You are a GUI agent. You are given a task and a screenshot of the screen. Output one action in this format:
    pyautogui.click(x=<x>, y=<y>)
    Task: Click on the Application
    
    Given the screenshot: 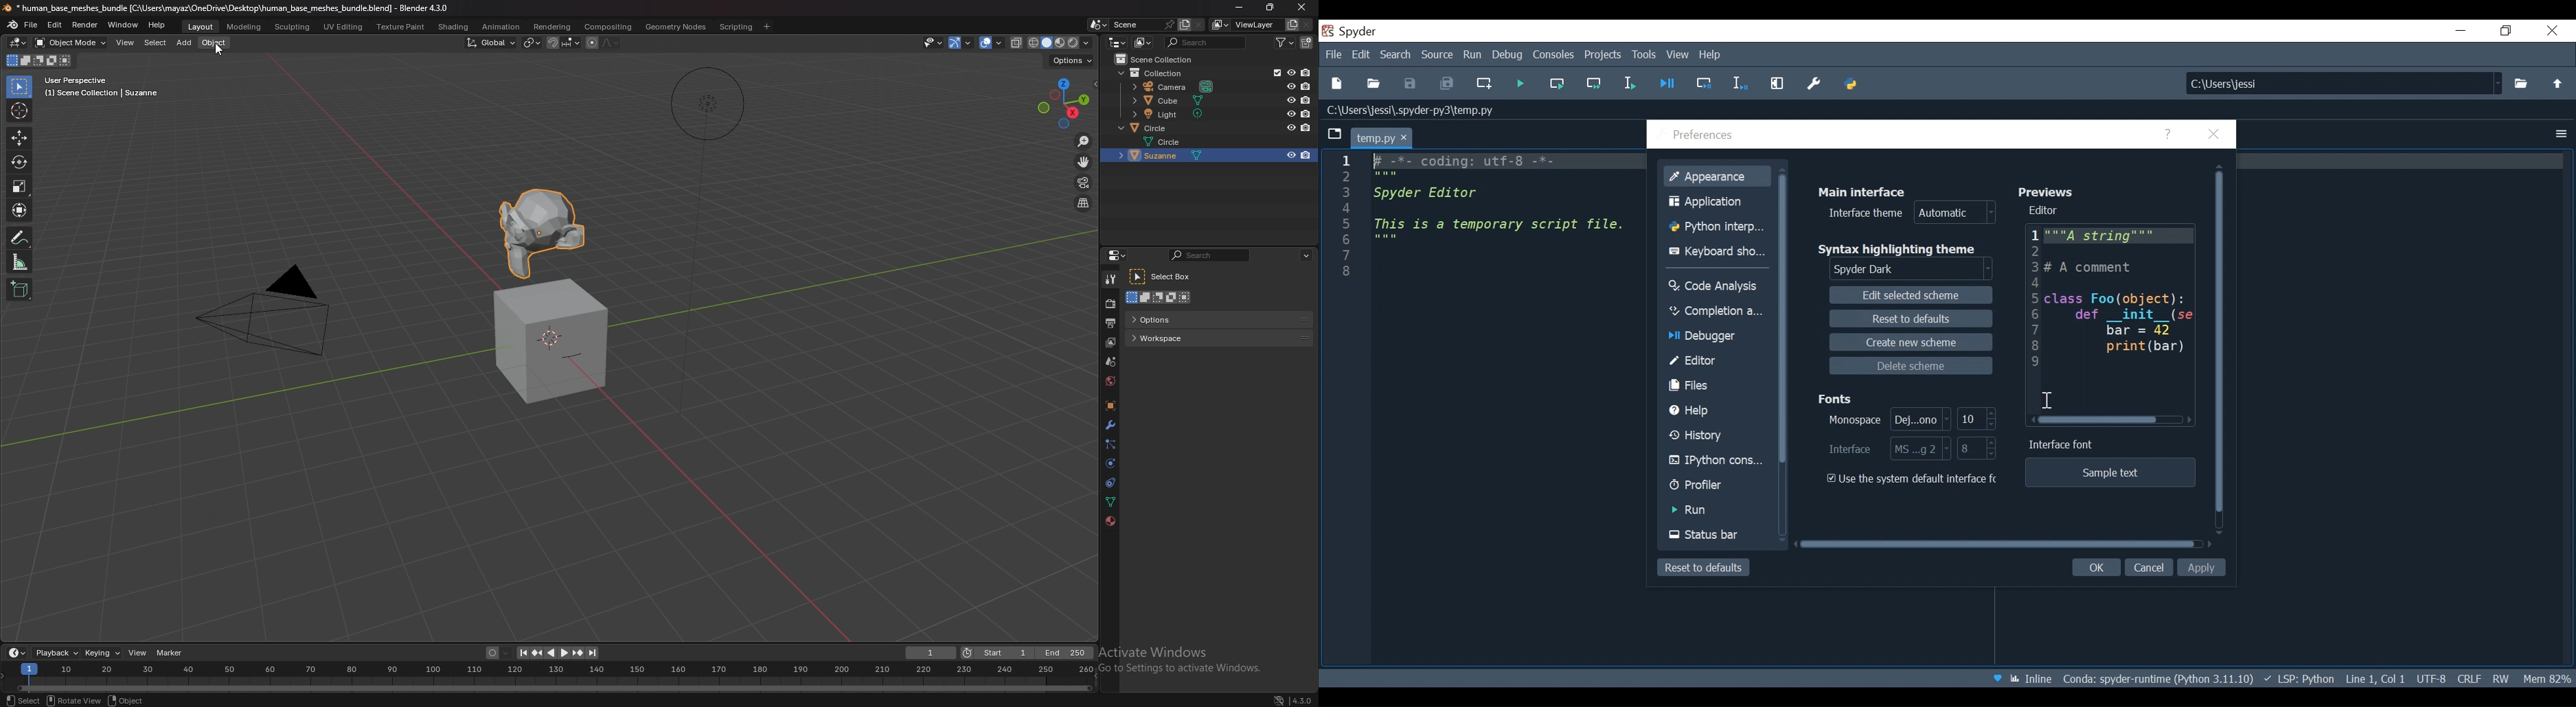 What is the action you would take?
    pyautogui.click(x=1717, y=202)
    